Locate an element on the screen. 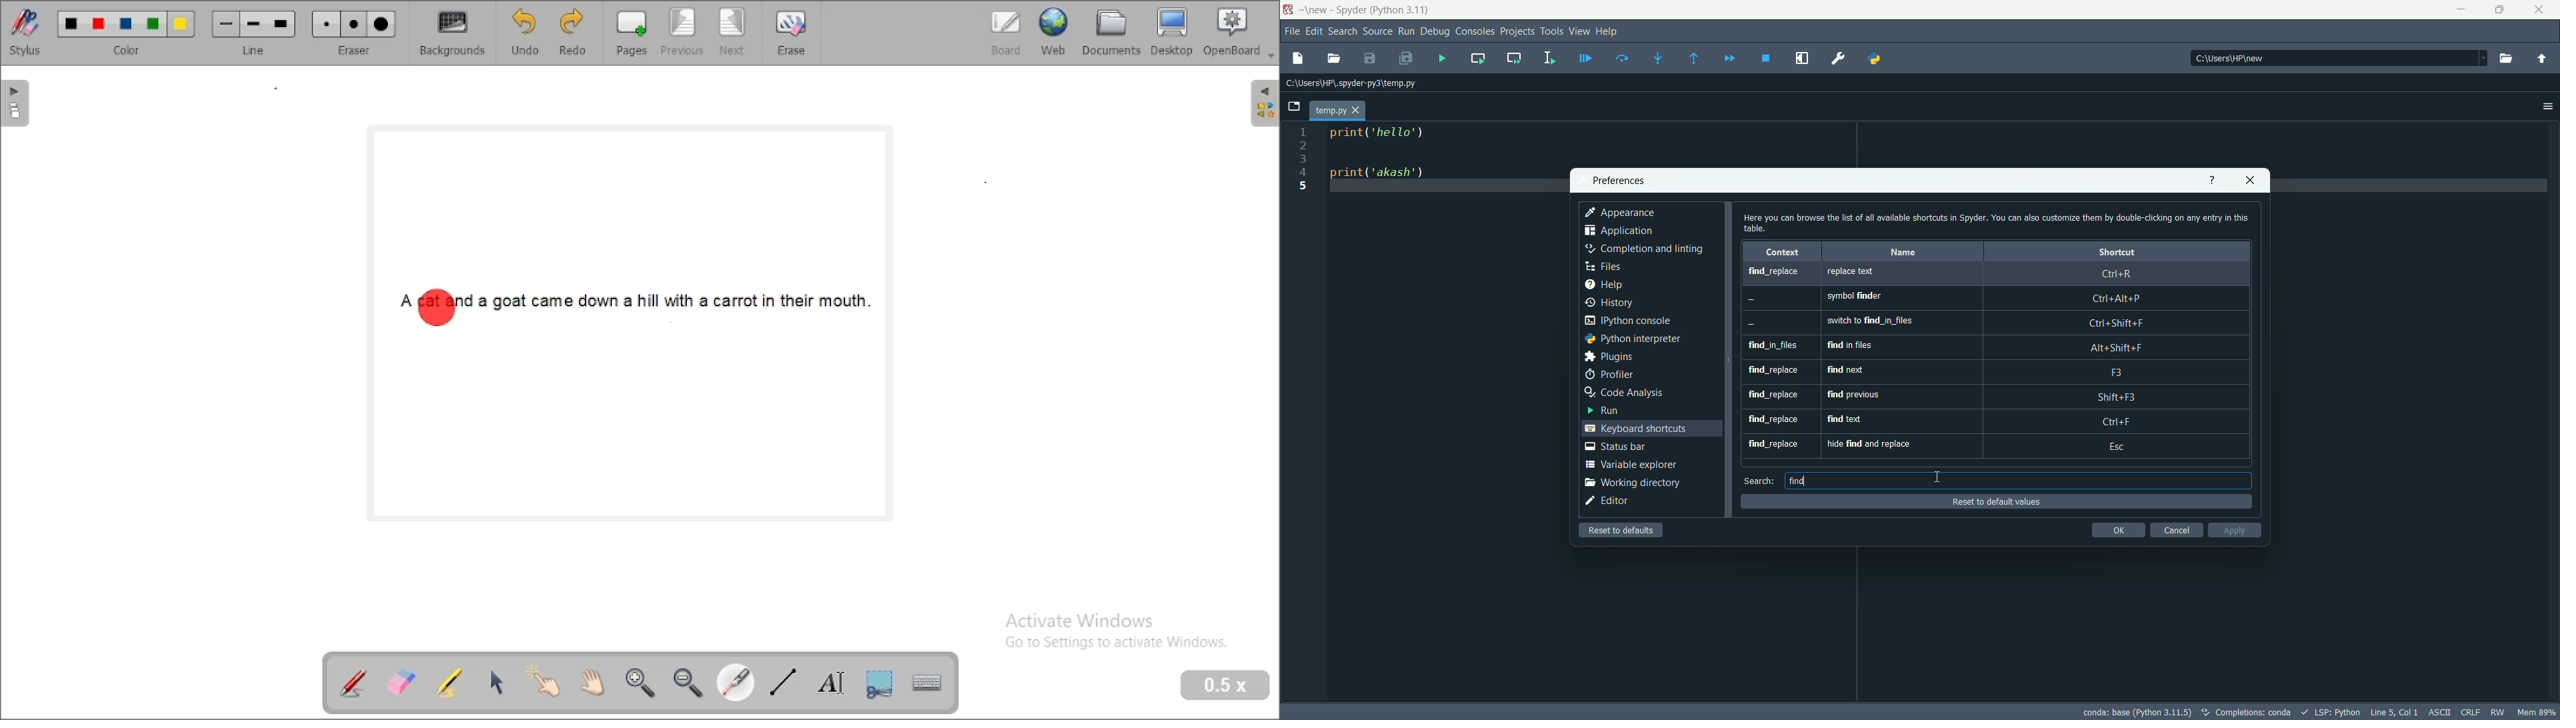  view menu is located at coordinates (1580, 32).